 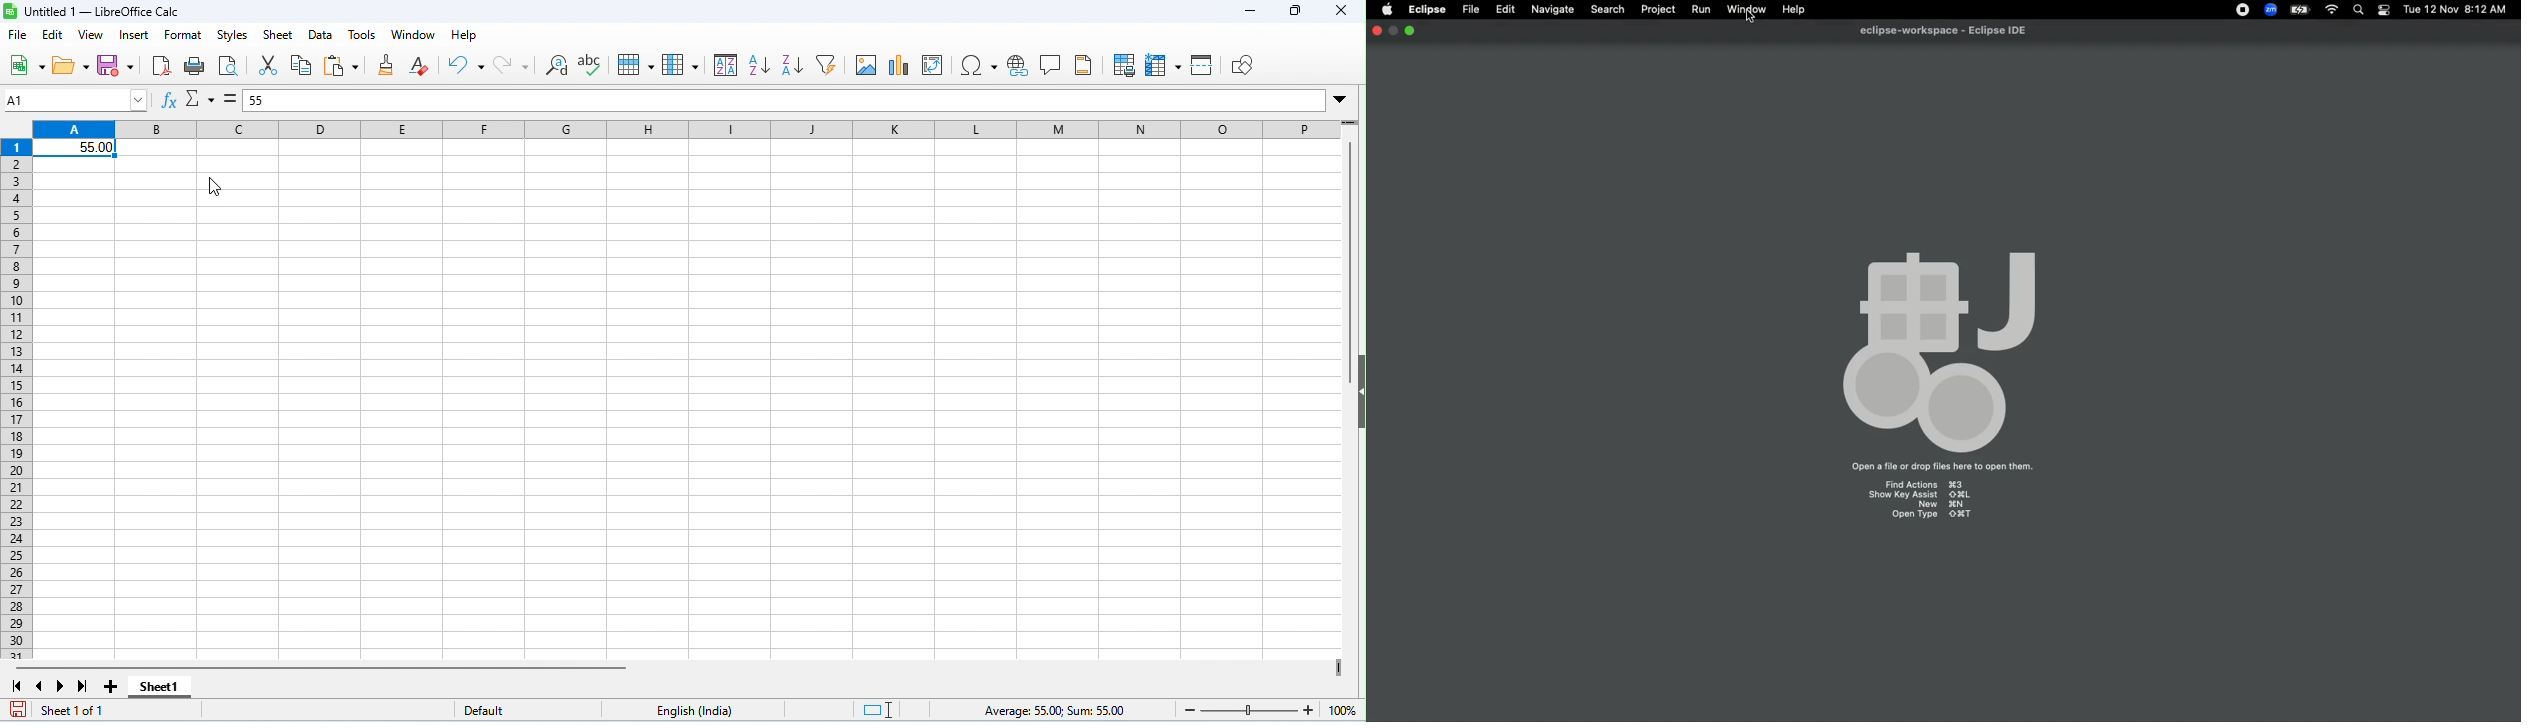 What do you see at coordinates (26, 64) in the screenshot?
I see `new` at bounding box center [26, 64].